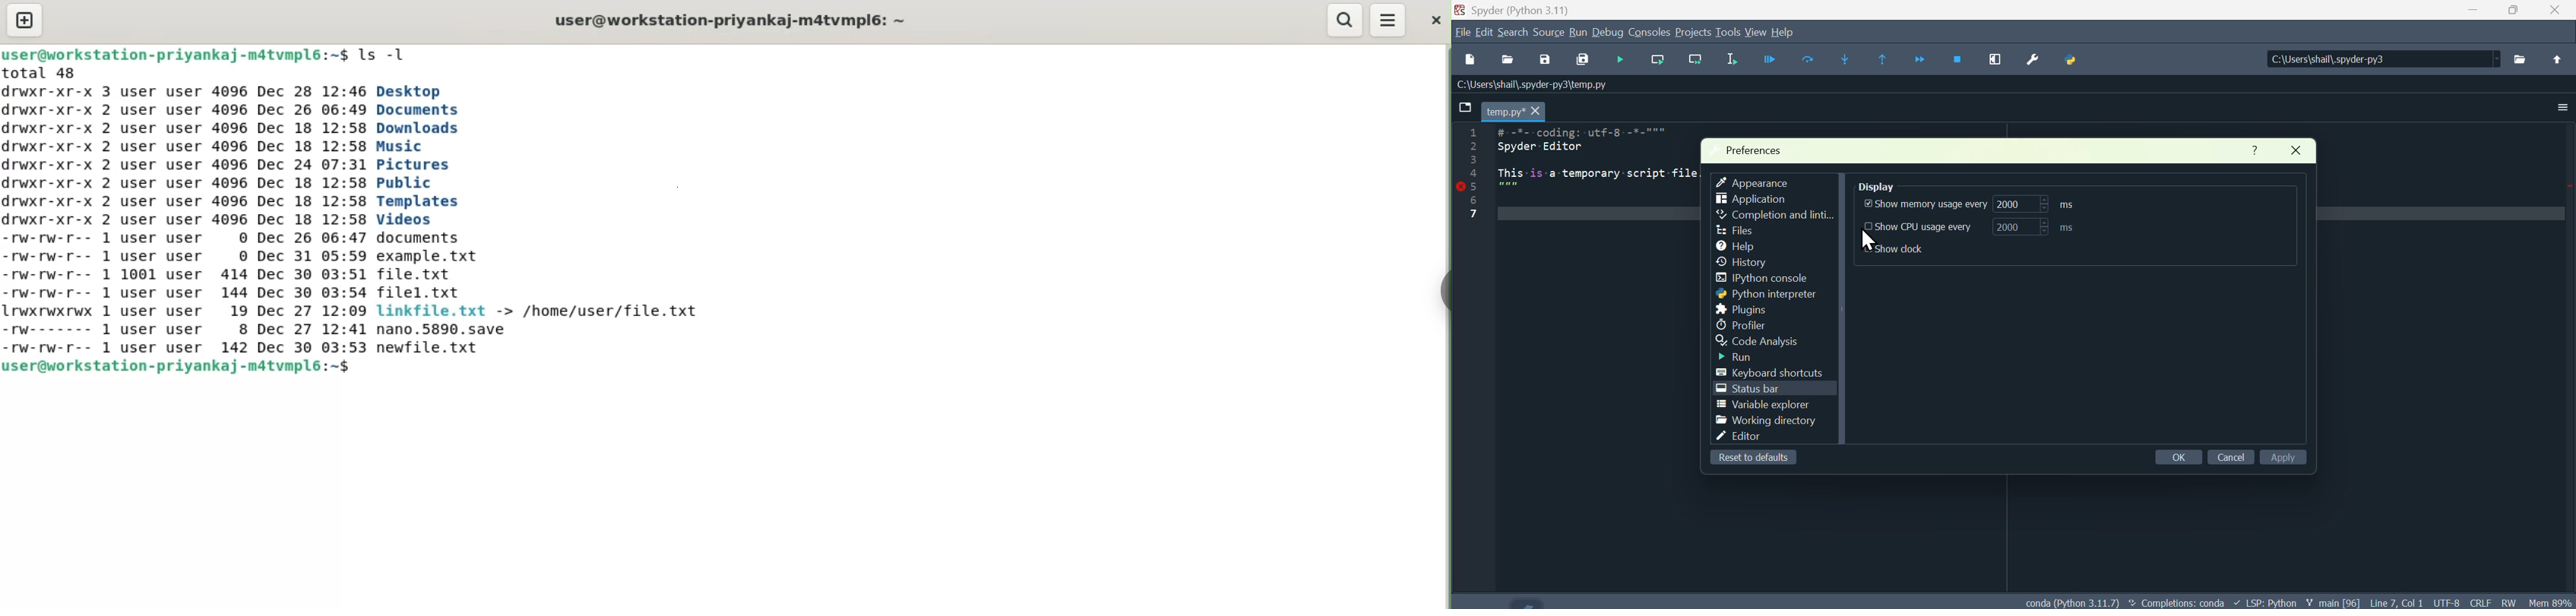 The image size is (2576, 616). Describe the element at coordinates (2298, 149) in the screenshot. I see `Close` at that location.